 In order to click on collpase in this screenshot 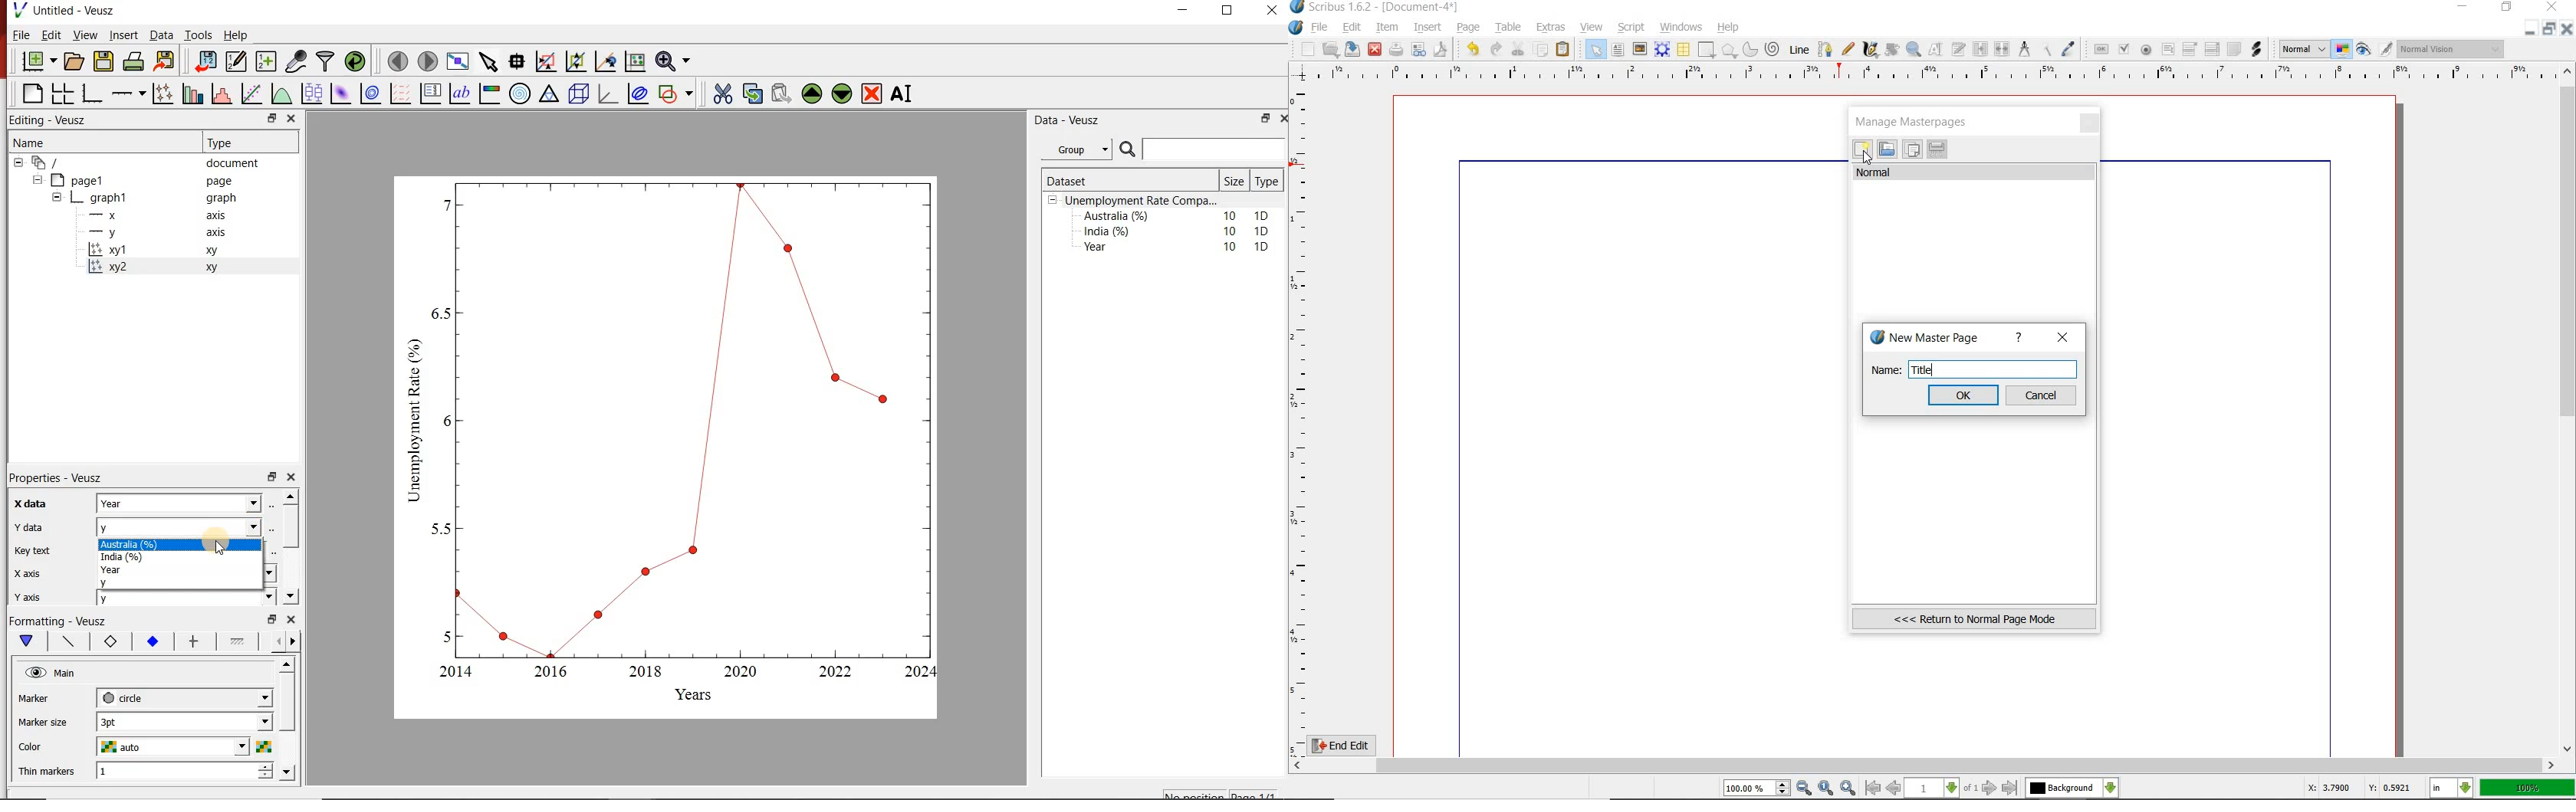, I will do `click(1053, 201)`.